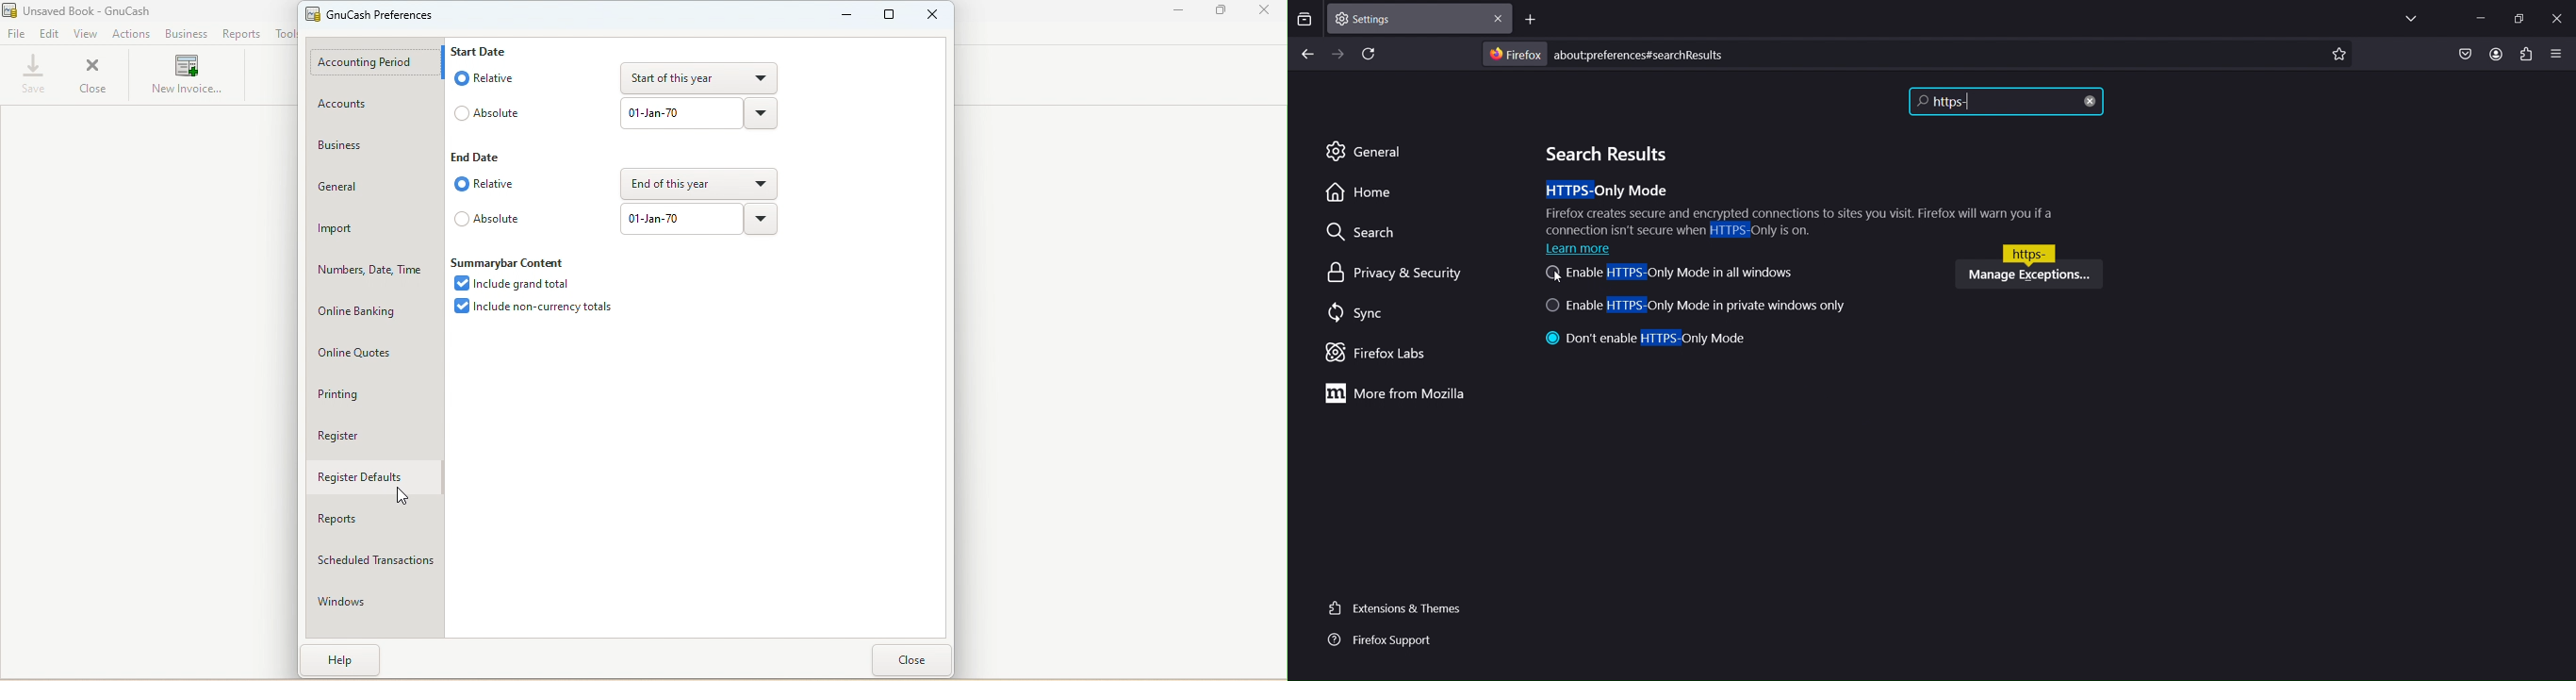 The image size is (2576, 700). What do you see at coordinates (1365, 52) in the screenshot?
I see `reload page` at bounding box center [1365, 52].